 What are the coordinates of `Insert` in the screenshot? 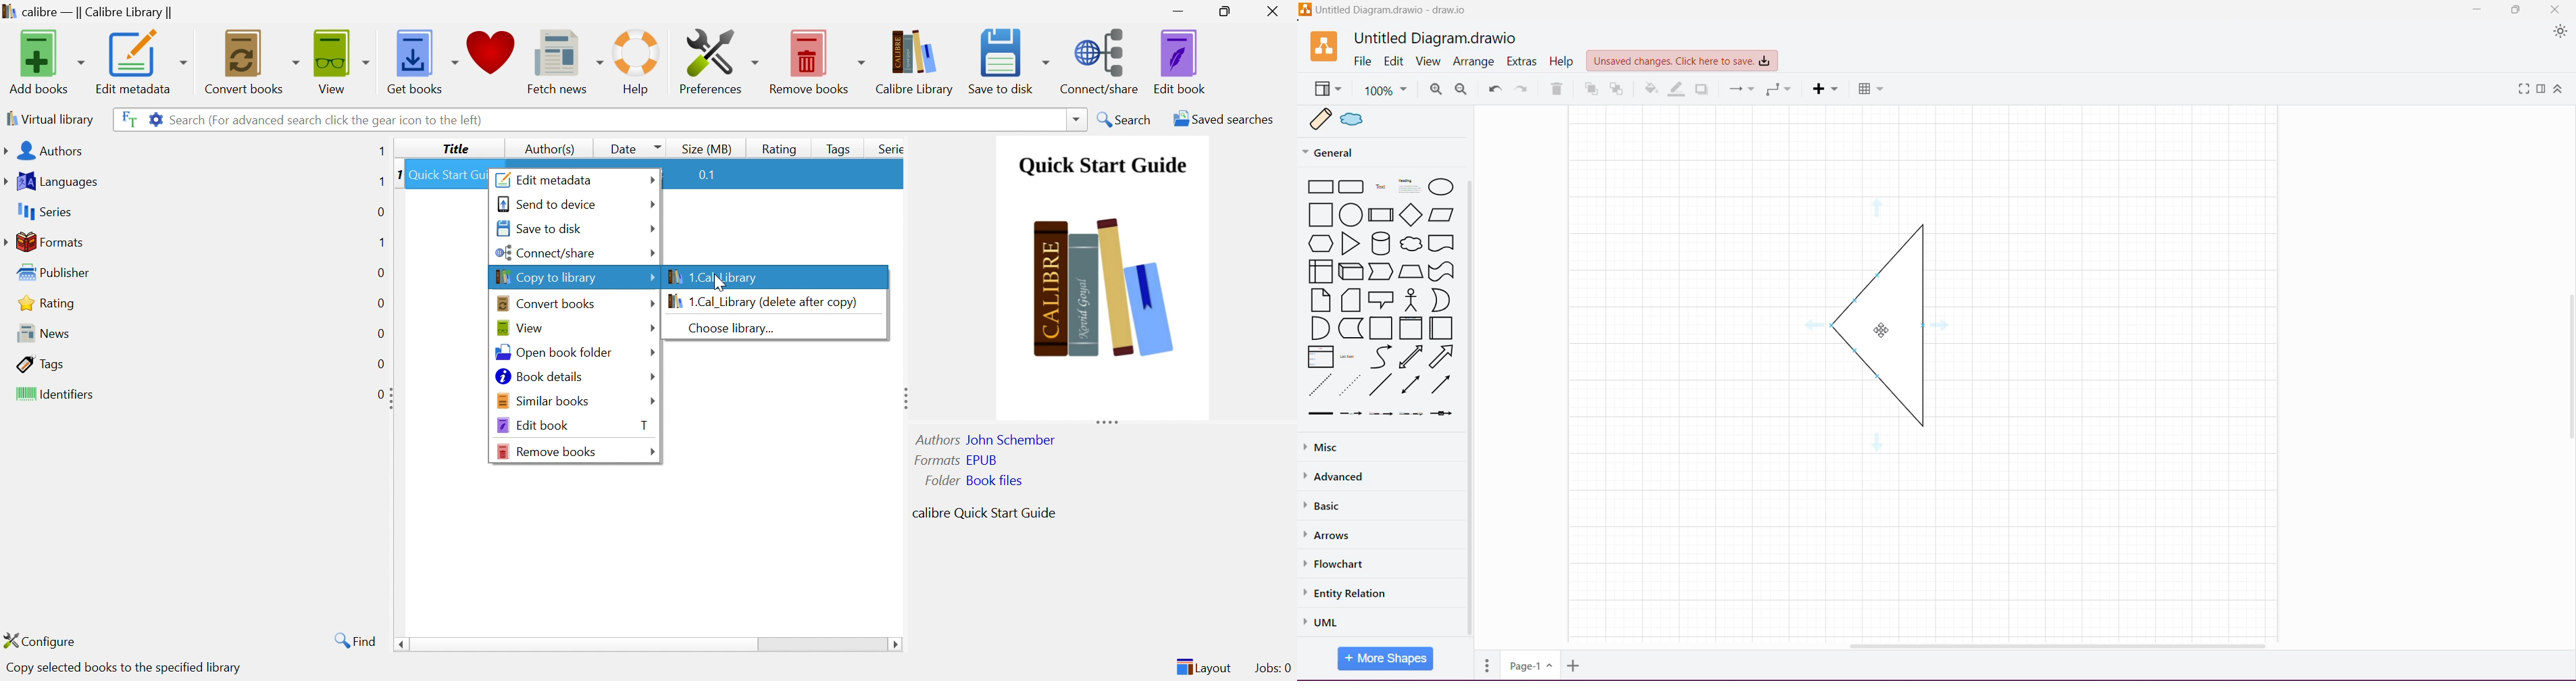 It's located at (1826, 89).